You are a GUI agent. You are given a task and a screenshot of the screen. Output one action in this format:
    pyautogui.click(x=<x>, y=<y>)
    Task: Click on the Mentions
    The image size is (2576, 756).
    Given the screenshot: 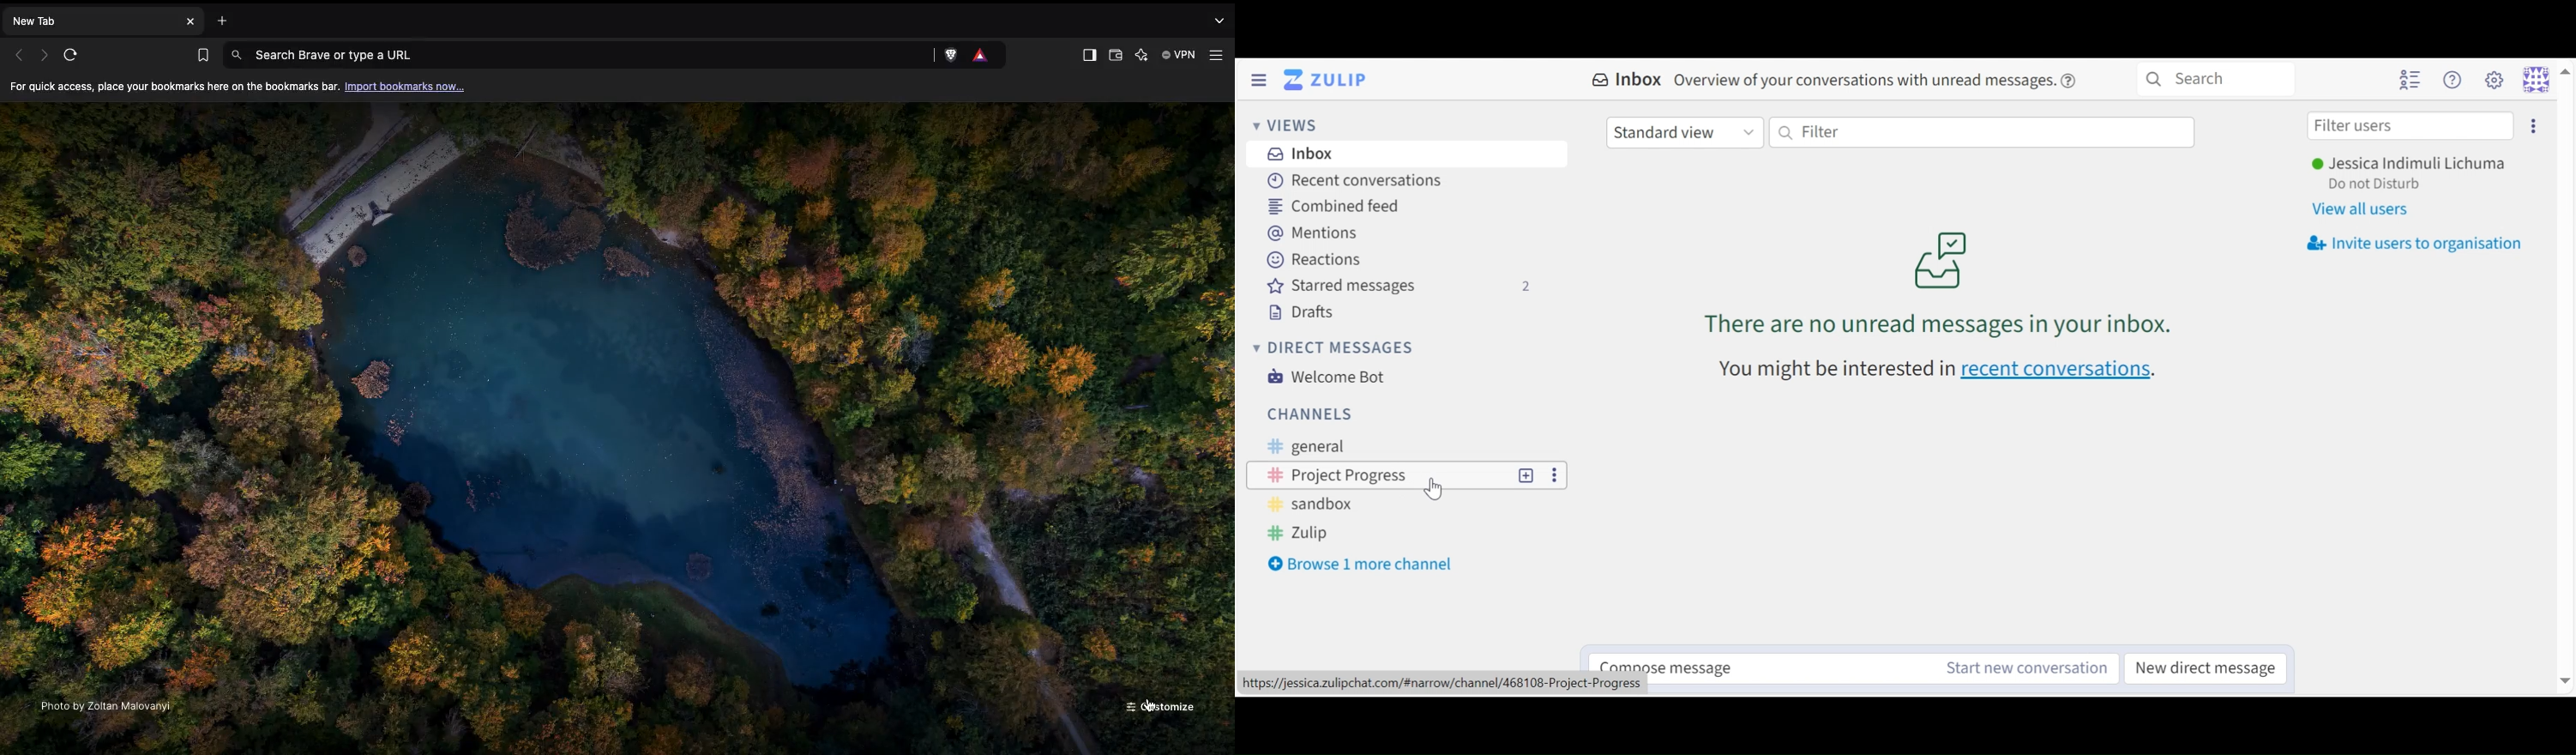 What is the action you would take?
    pyautogui.click(x=1319, y=233)
    